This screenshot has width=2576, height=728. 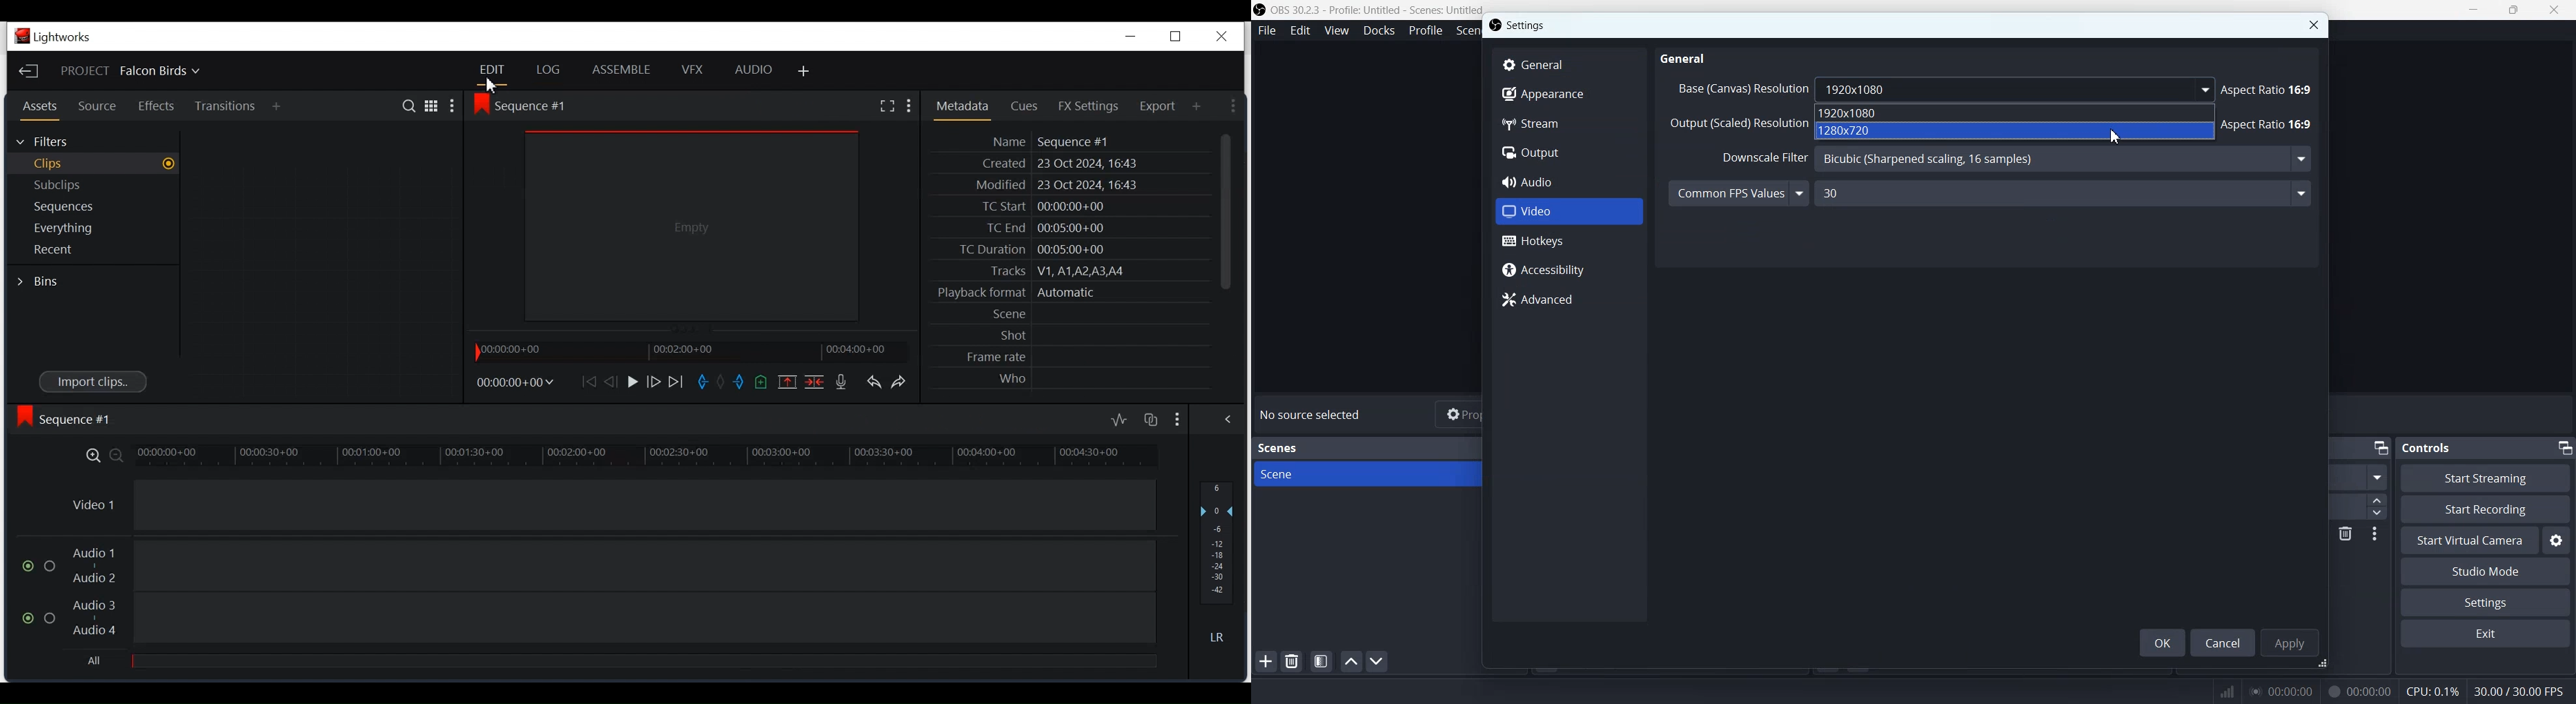 I want to click on Add Panel, so click(x=277, y=106).